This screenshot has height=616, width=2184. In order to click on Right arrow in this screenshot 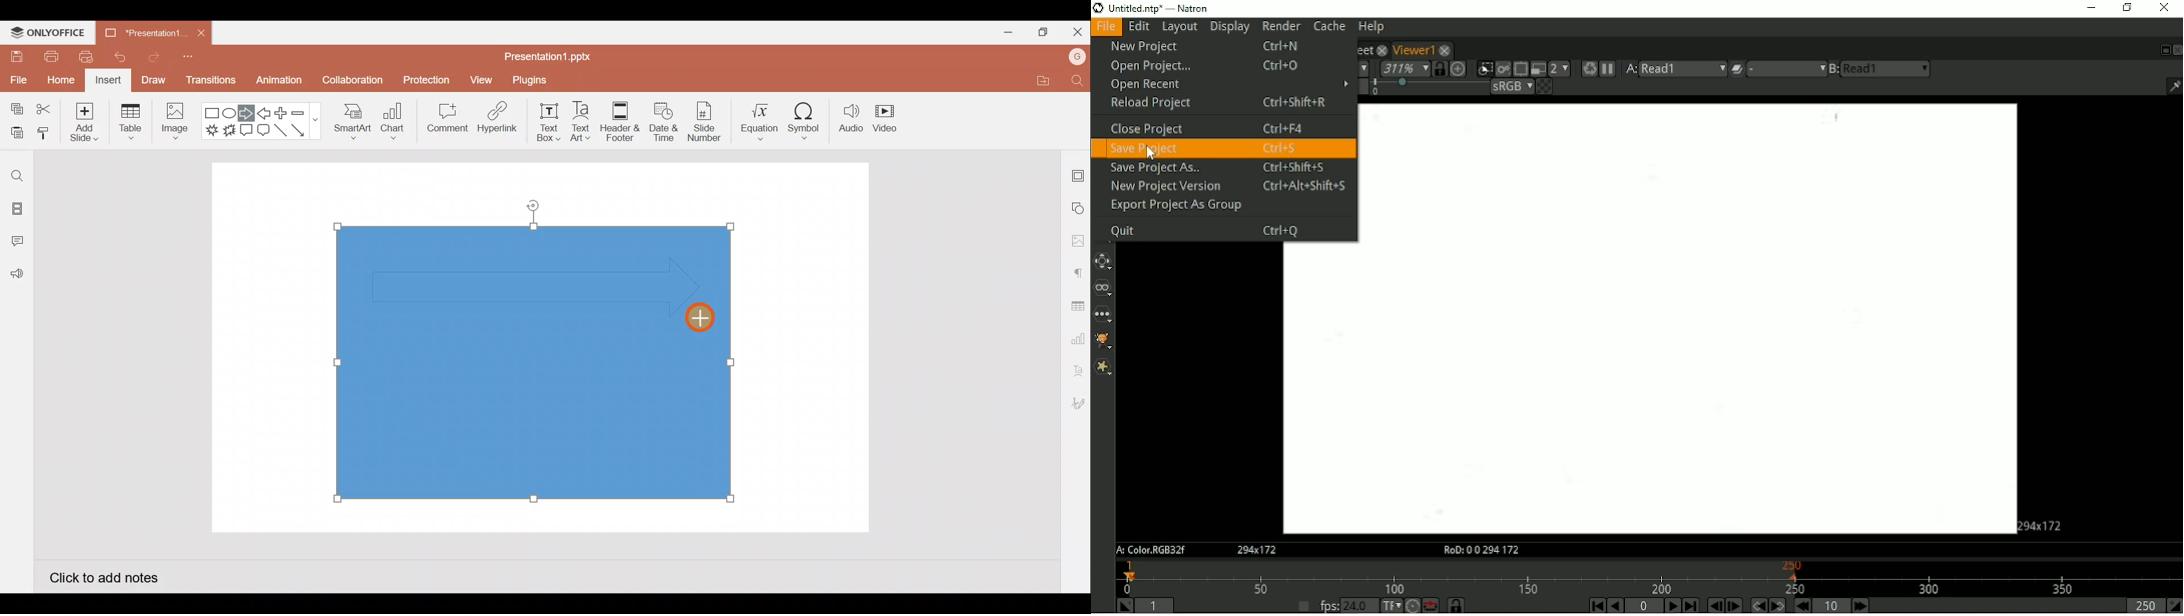, I will do `click(246, 114)`.